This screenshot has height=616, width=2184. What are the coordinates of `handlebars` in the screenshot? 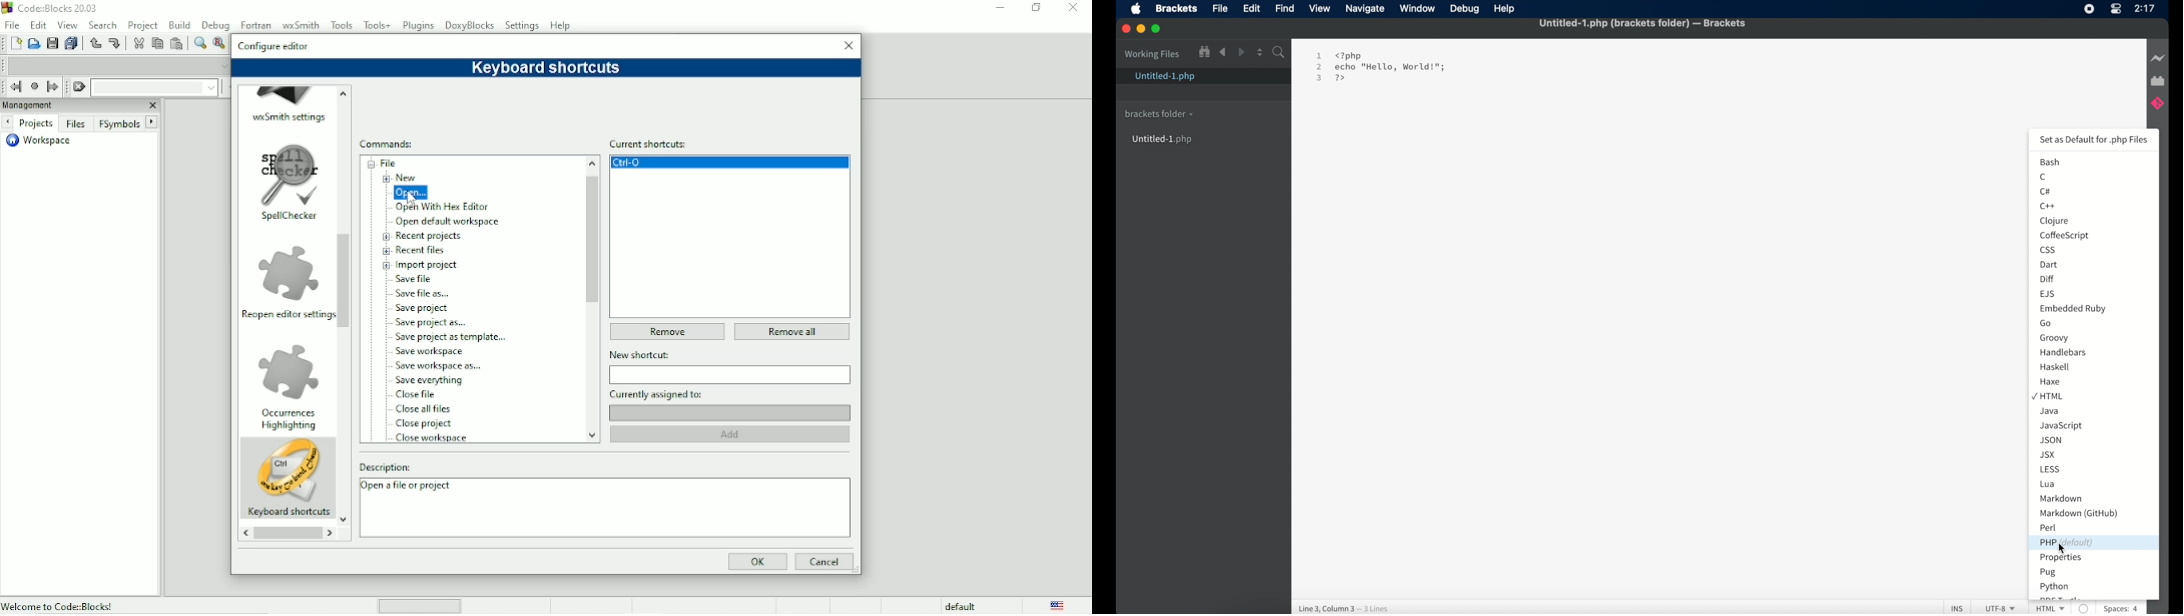 It's located at (2064, 352).